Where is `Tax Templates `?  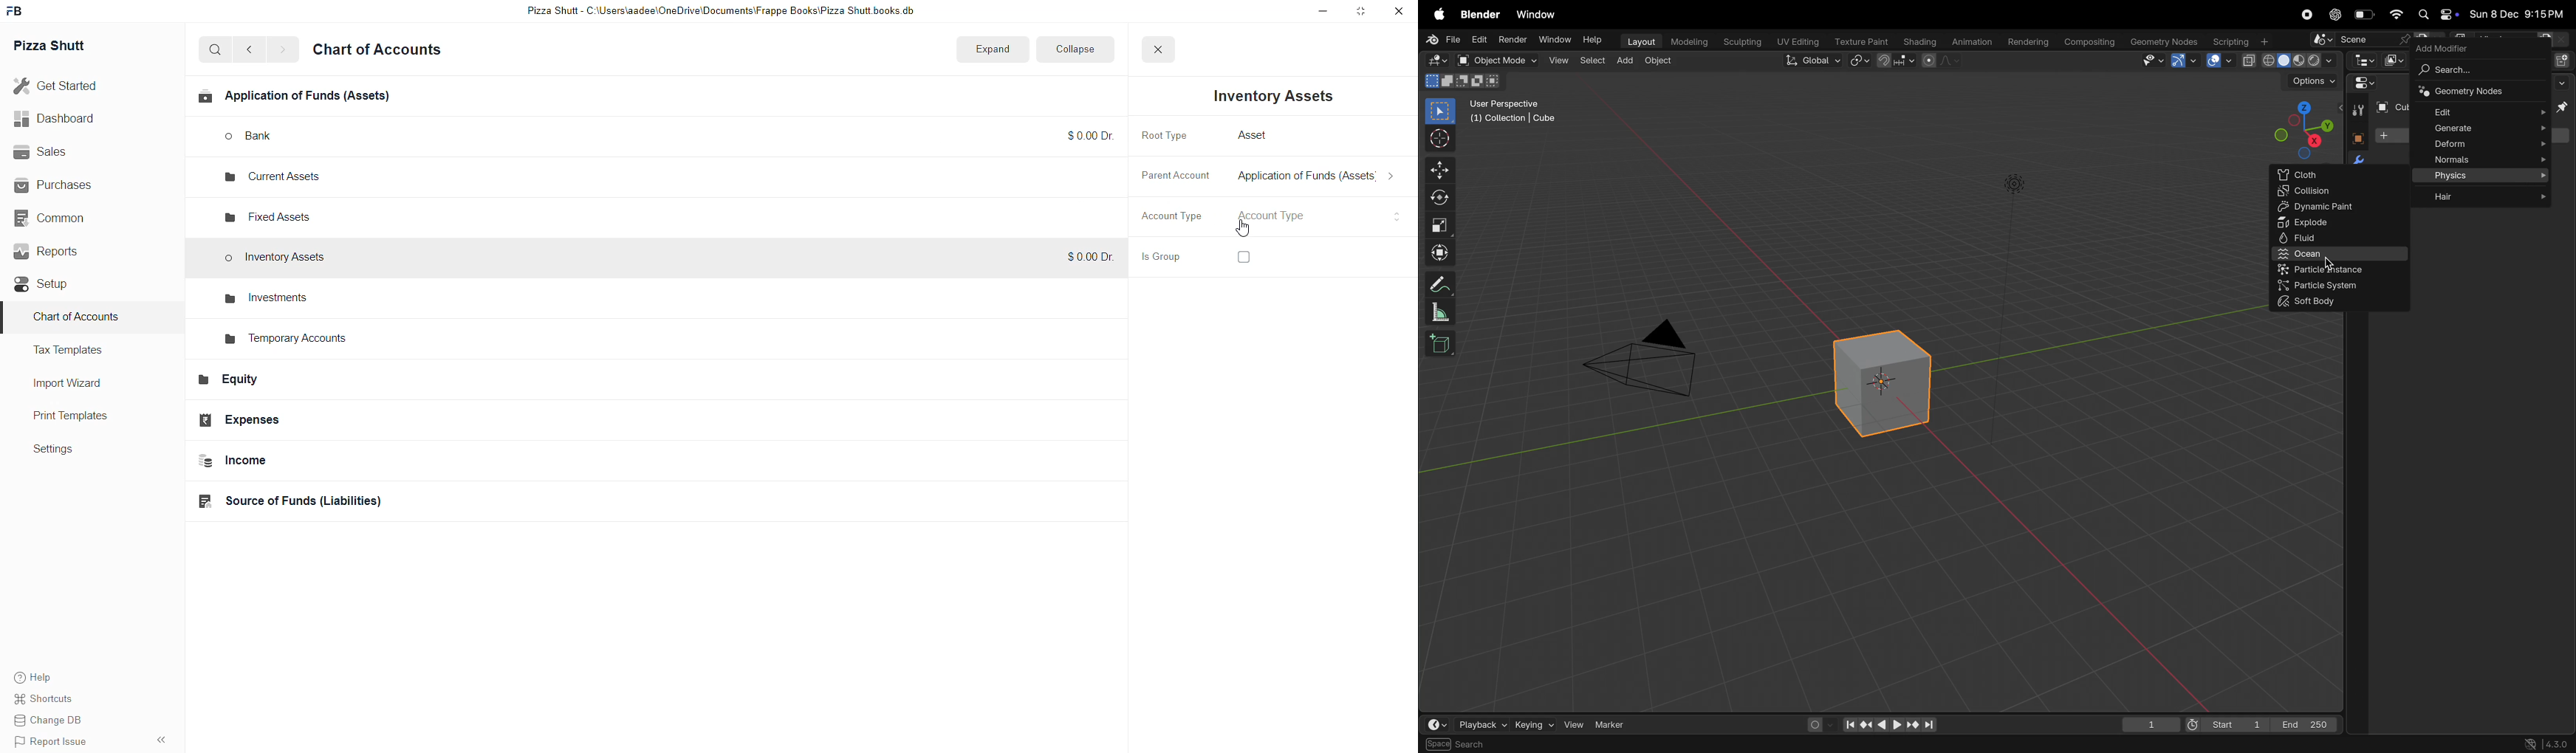 Tax Templates  is located at coordinates (86, 352).